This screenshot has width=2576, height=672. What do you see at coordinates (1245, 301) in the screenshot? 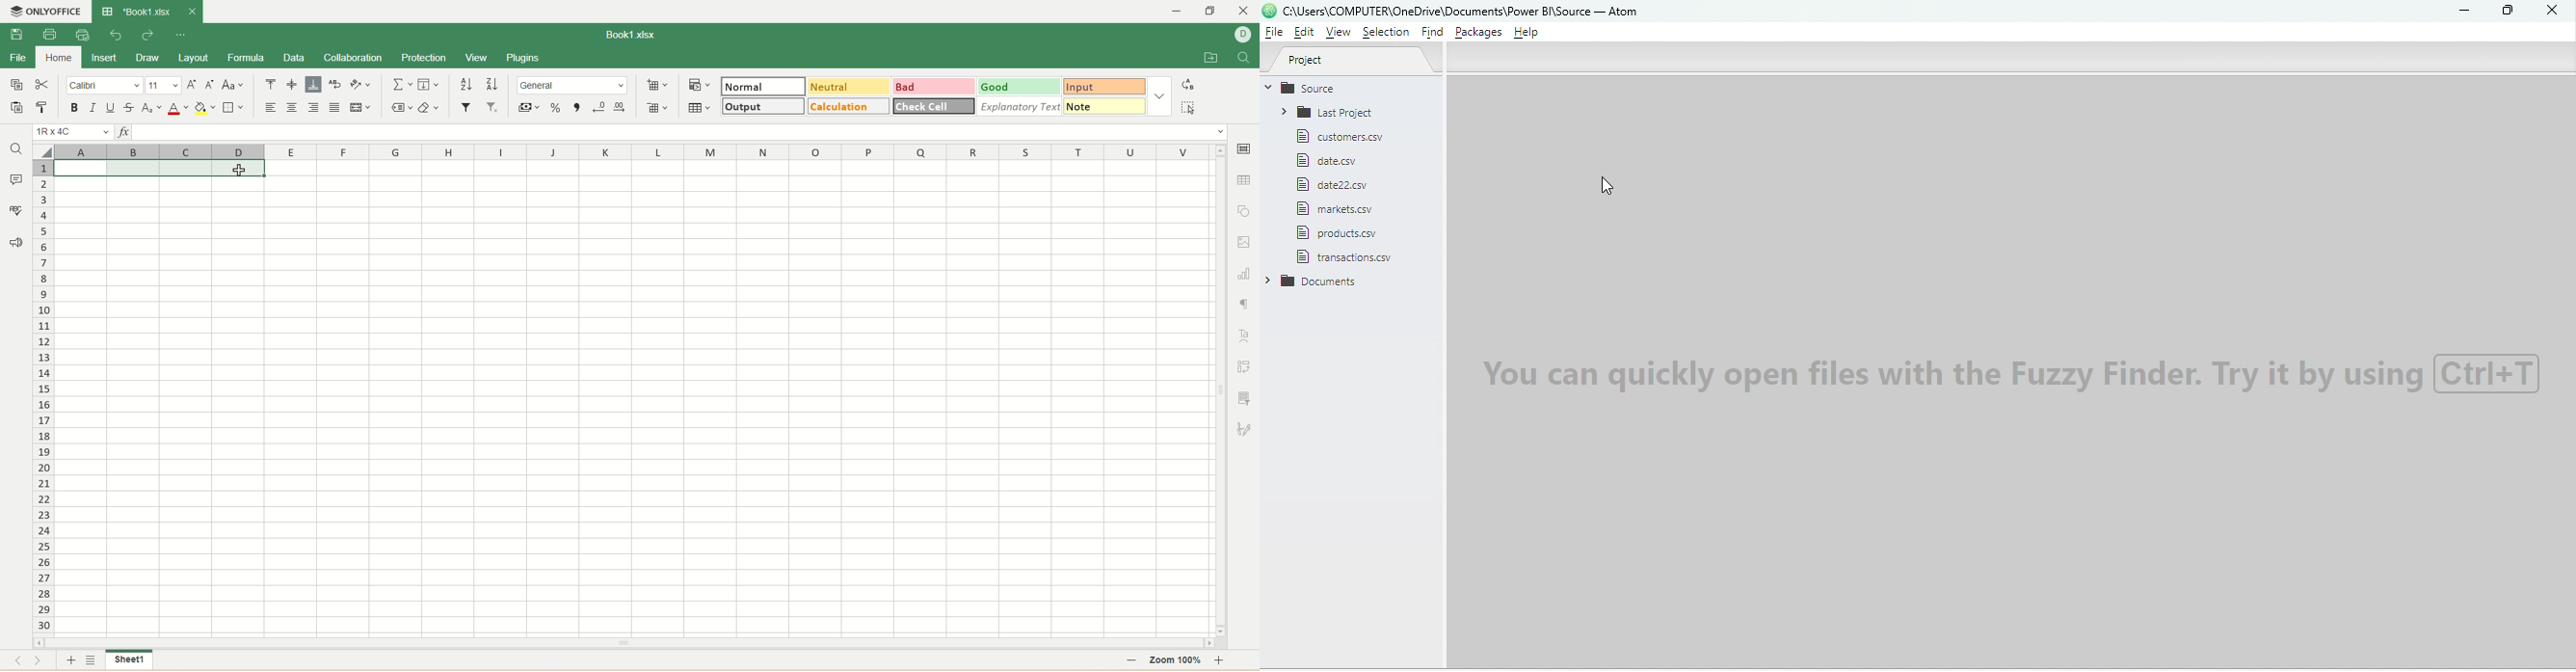
I see `paragraph settings` at bounding box center [1245, 301].